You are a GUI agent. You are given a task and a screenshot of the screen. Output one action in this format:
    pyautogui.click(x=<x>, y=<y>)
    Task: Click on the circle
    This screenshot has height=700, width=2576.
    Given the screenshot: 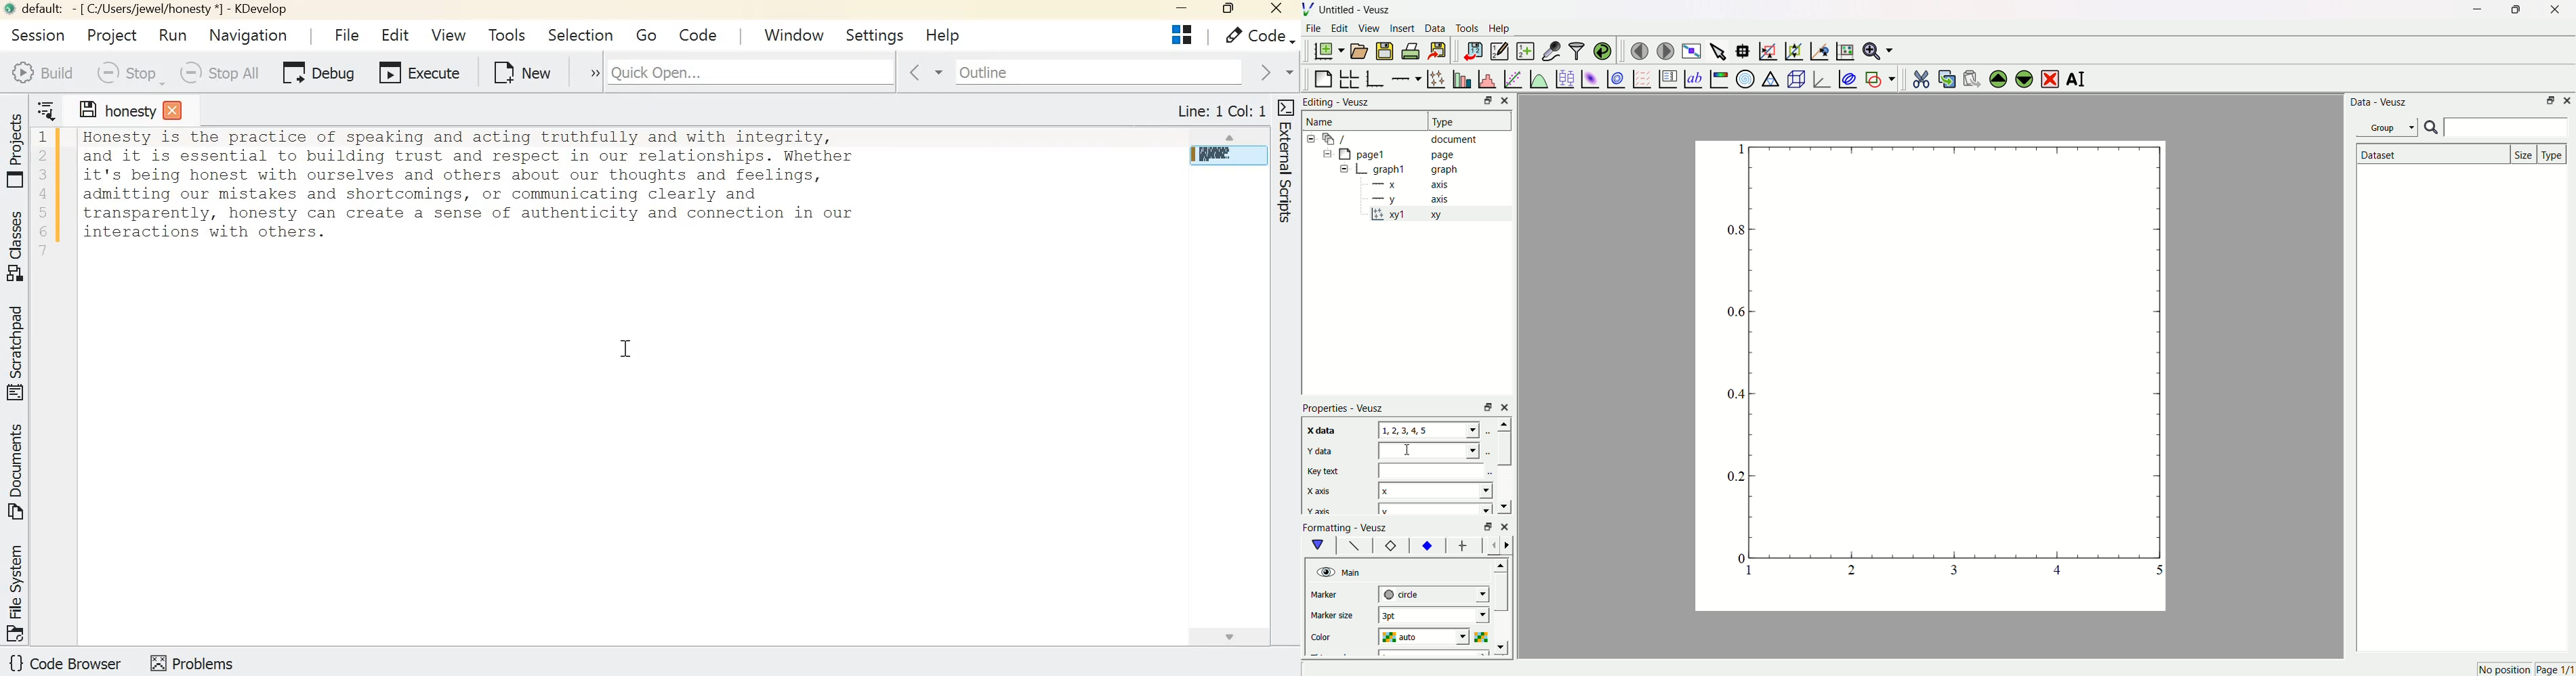 What is the action you would take?
    pyautogui.click(x=1432, y=594)
    